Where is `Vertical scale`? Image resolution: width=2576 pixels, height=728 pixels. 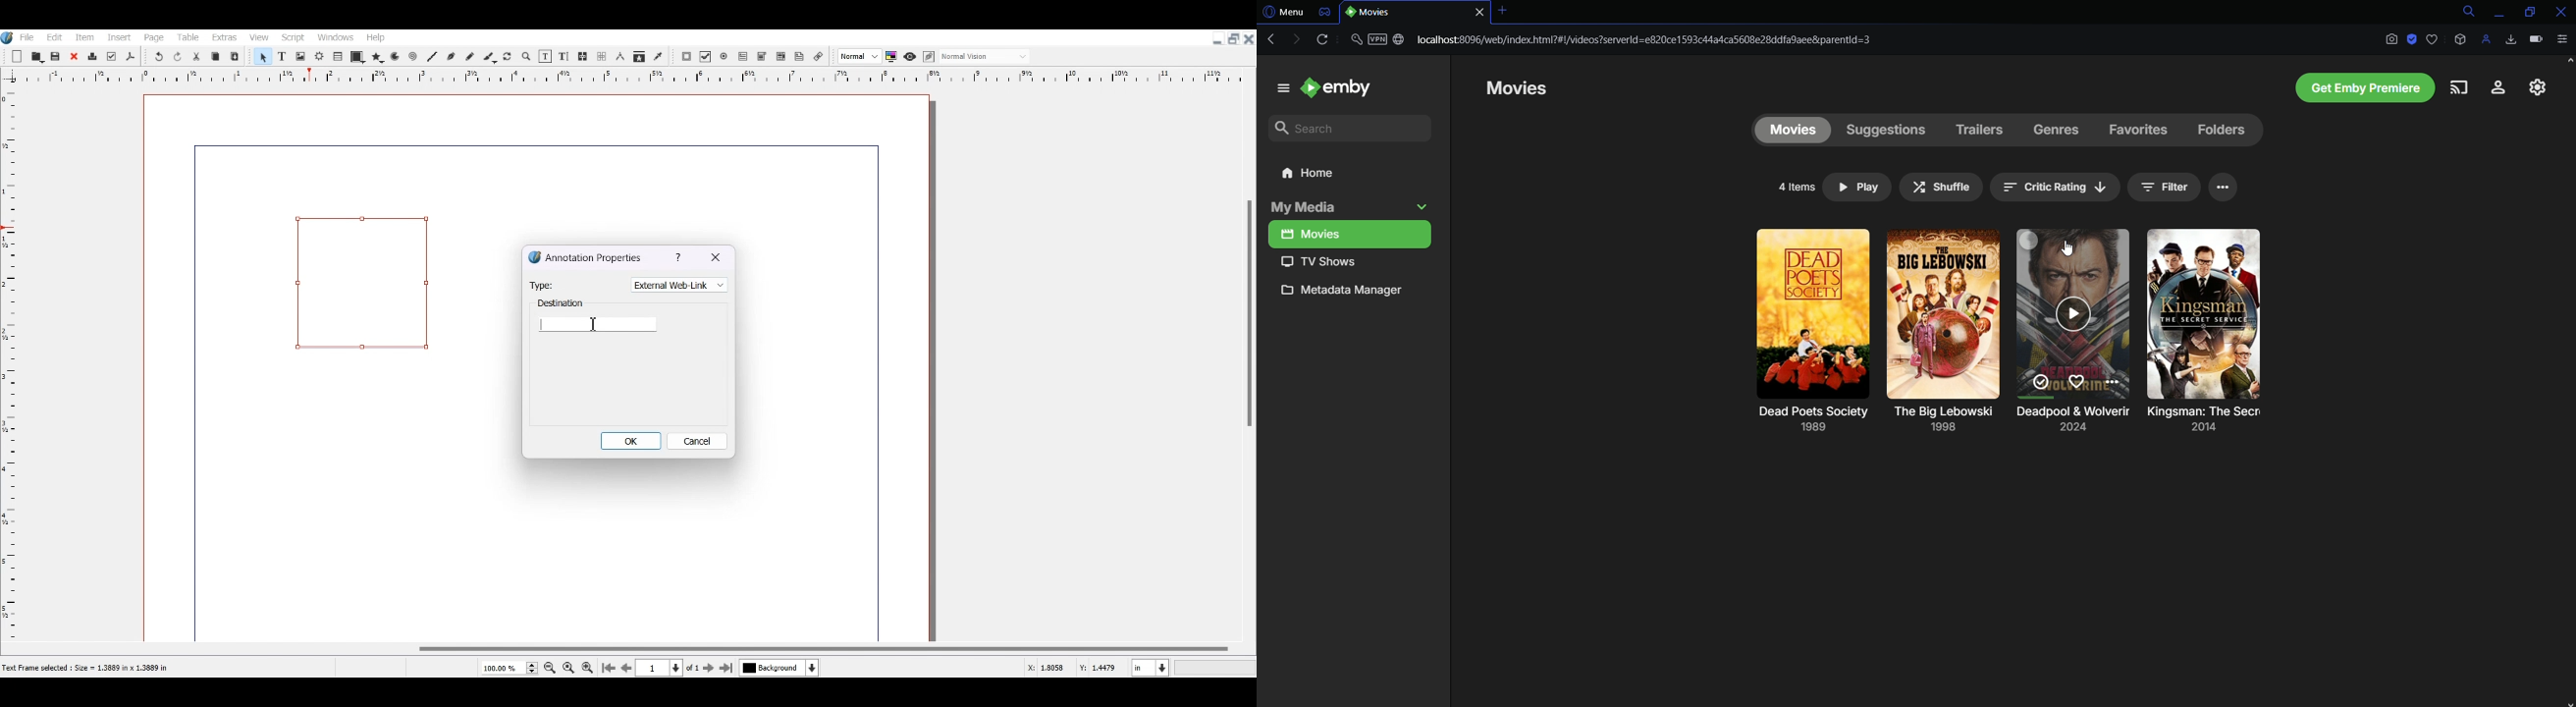 Vertical scale is located at coordinates (617, 78).